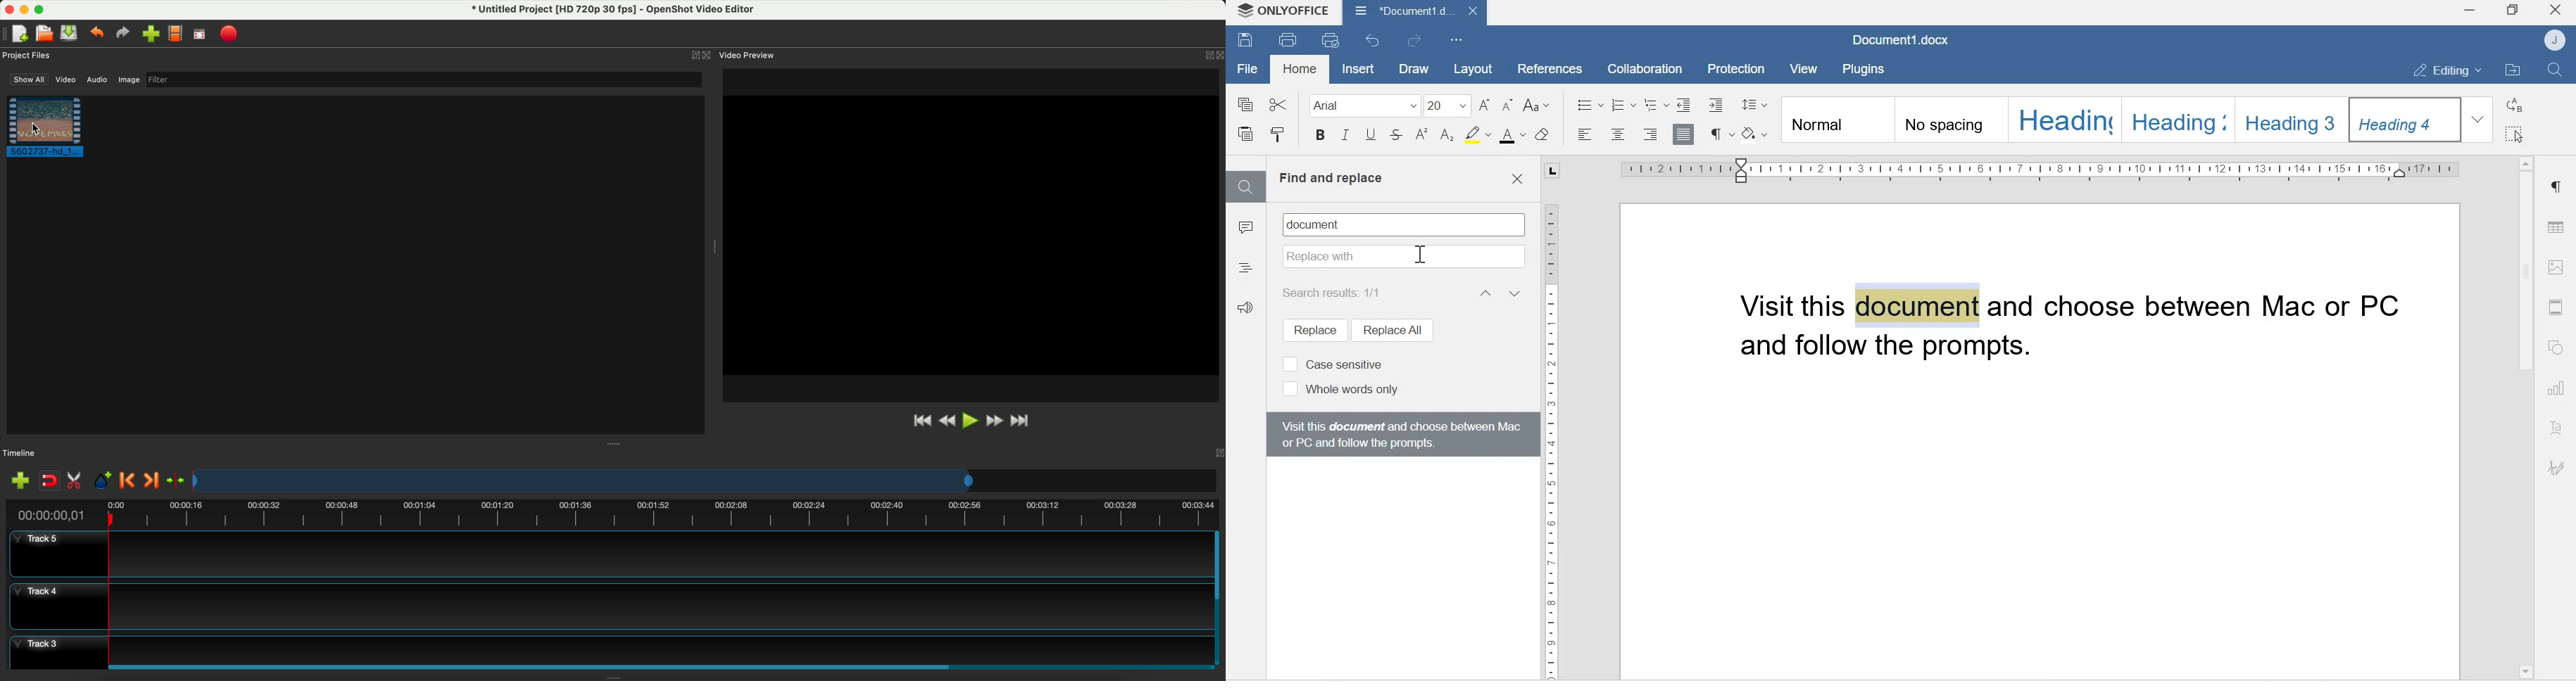  What do you see at coordinates (1738, 68) in the screenshot?
I see `Protection` at bounding box center [1738, 68].